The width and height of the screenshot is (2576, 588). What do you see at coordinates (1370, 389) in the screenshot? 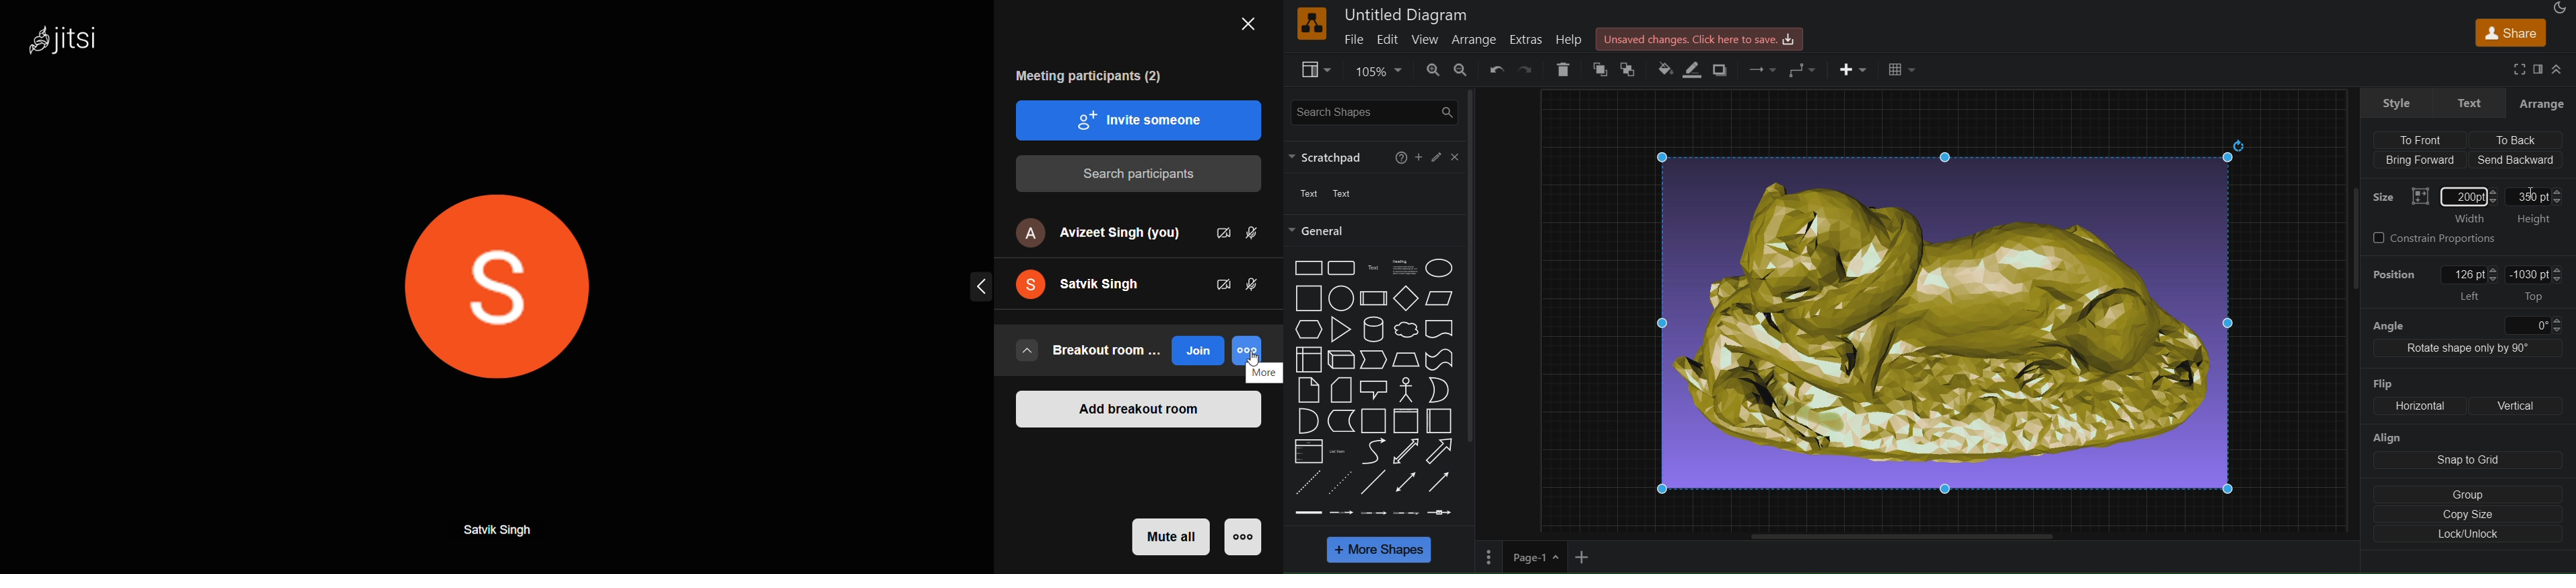
I see `shapes` at bounding box center [1370, 389].